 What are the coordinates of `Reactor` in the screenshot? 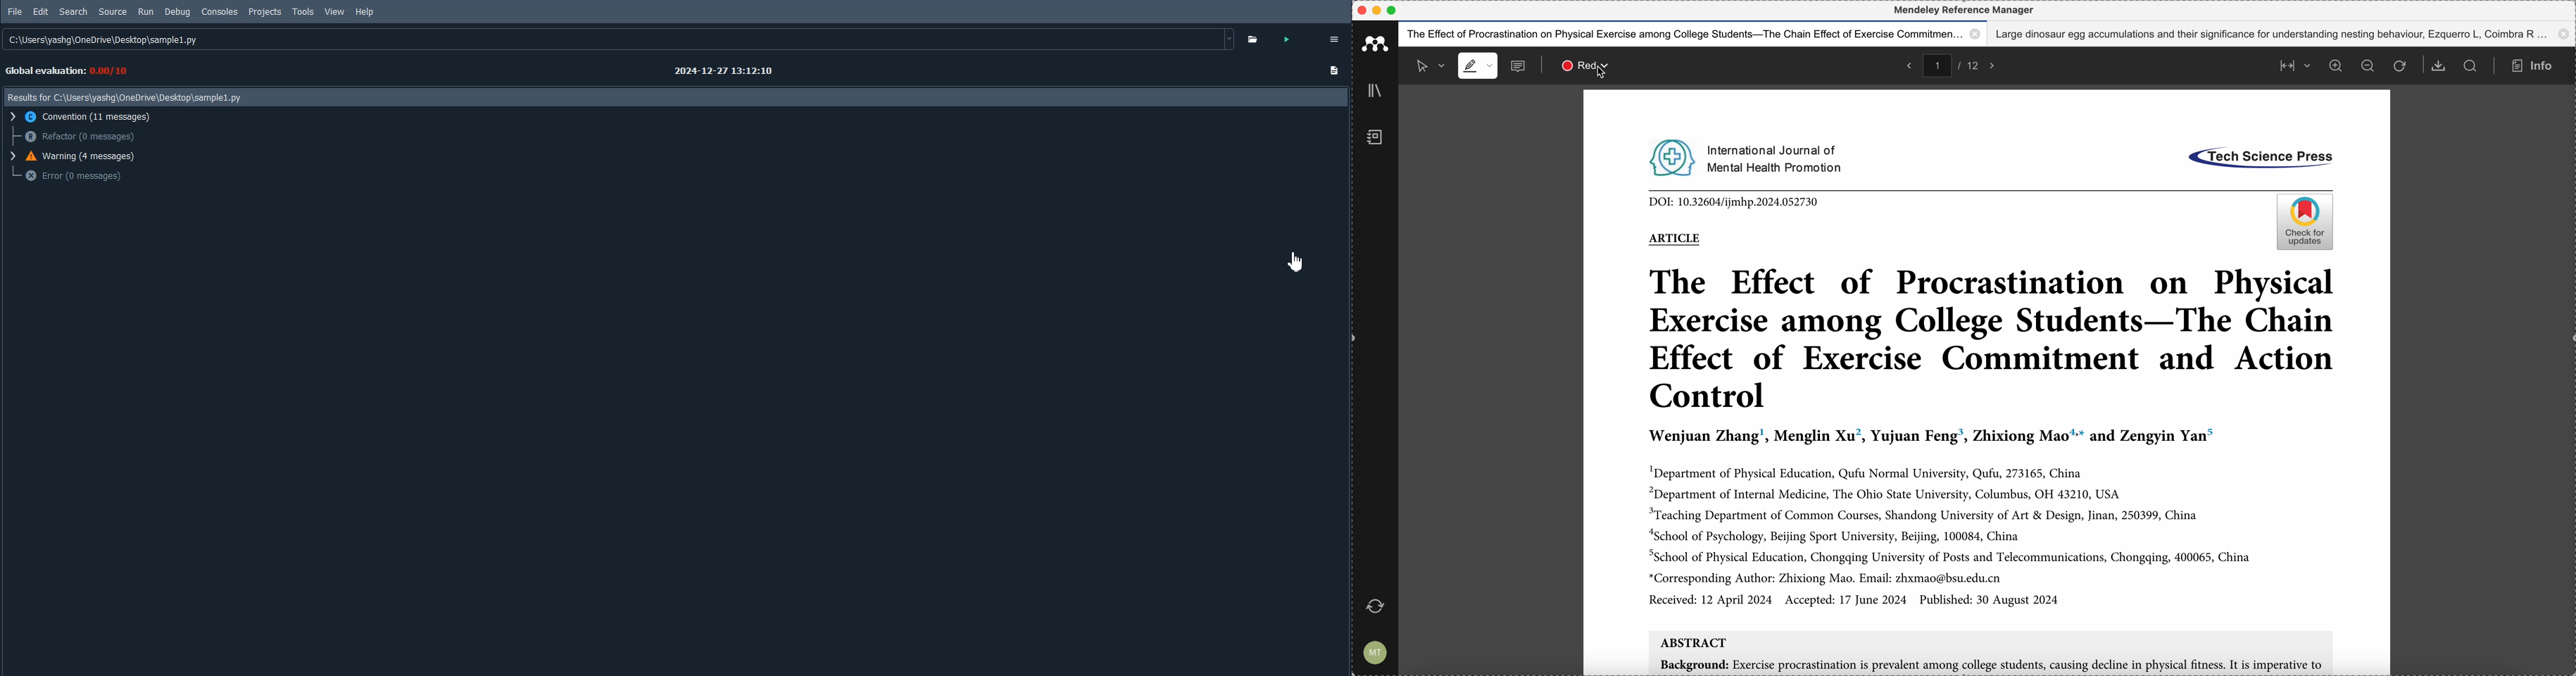 It's located at (79, 137).